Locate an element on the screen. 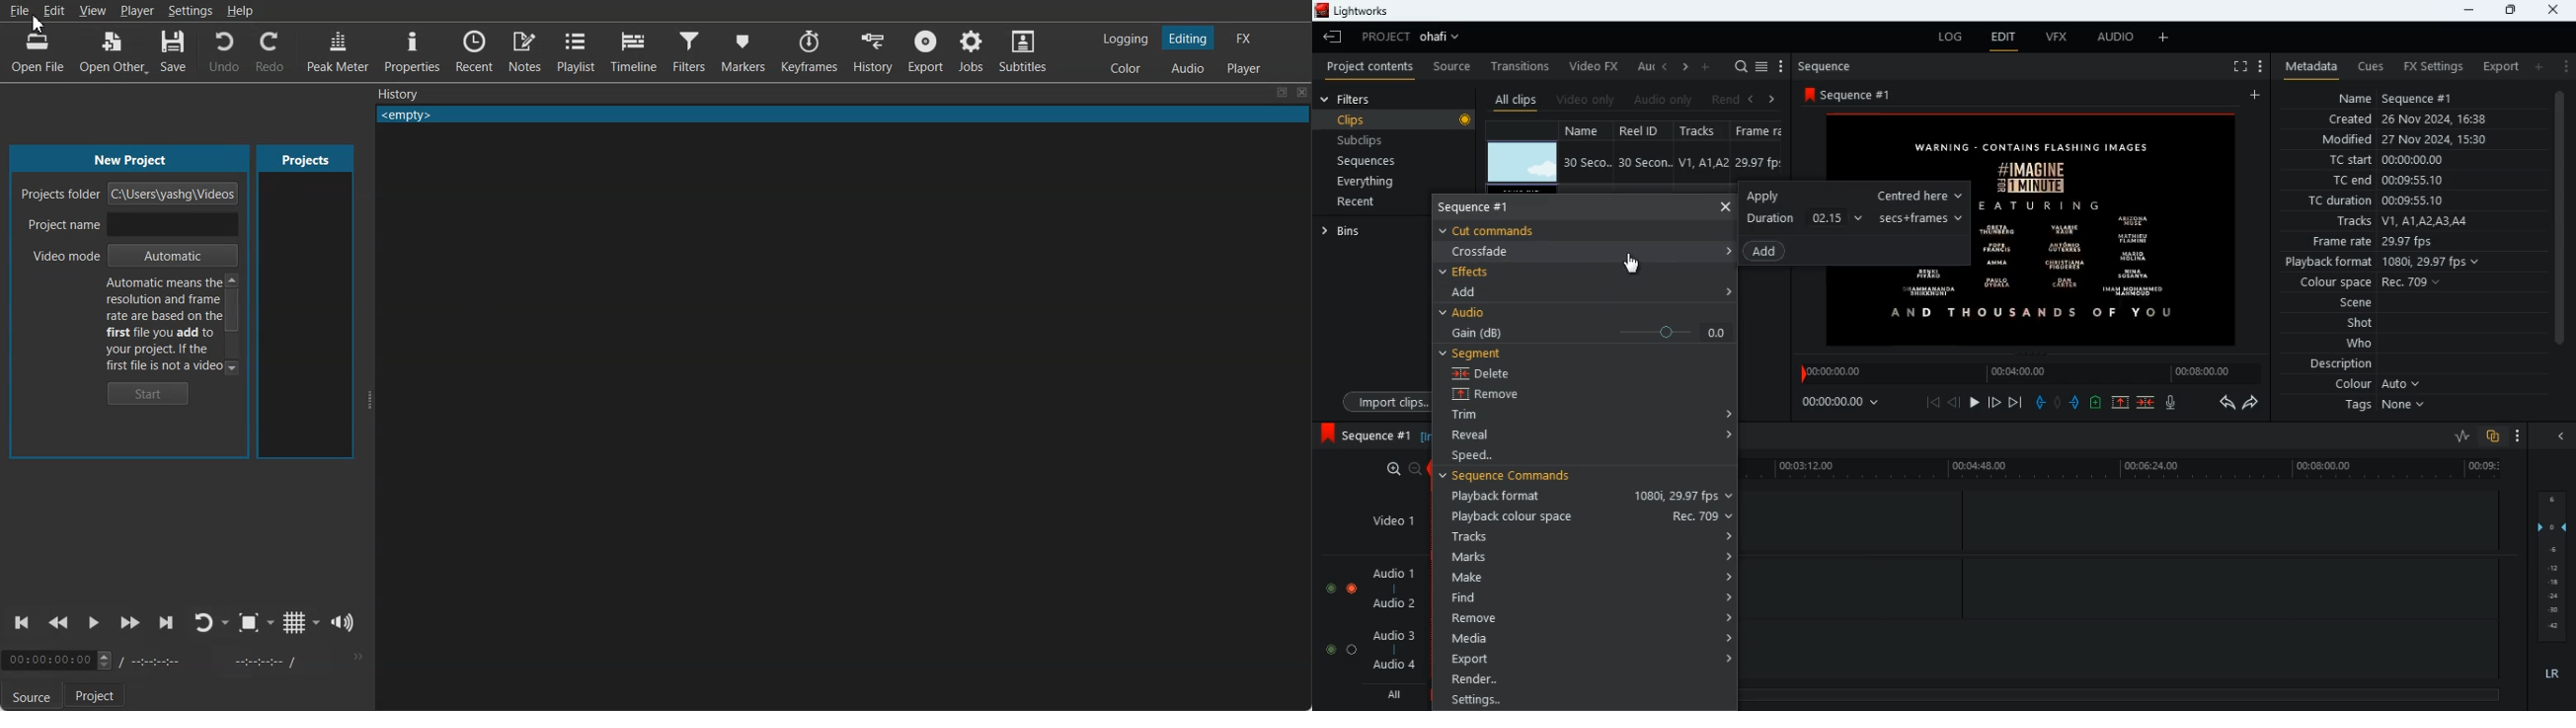 This screenshot has height=728, width=2576. import clips is located at coordinates (1382, 401).